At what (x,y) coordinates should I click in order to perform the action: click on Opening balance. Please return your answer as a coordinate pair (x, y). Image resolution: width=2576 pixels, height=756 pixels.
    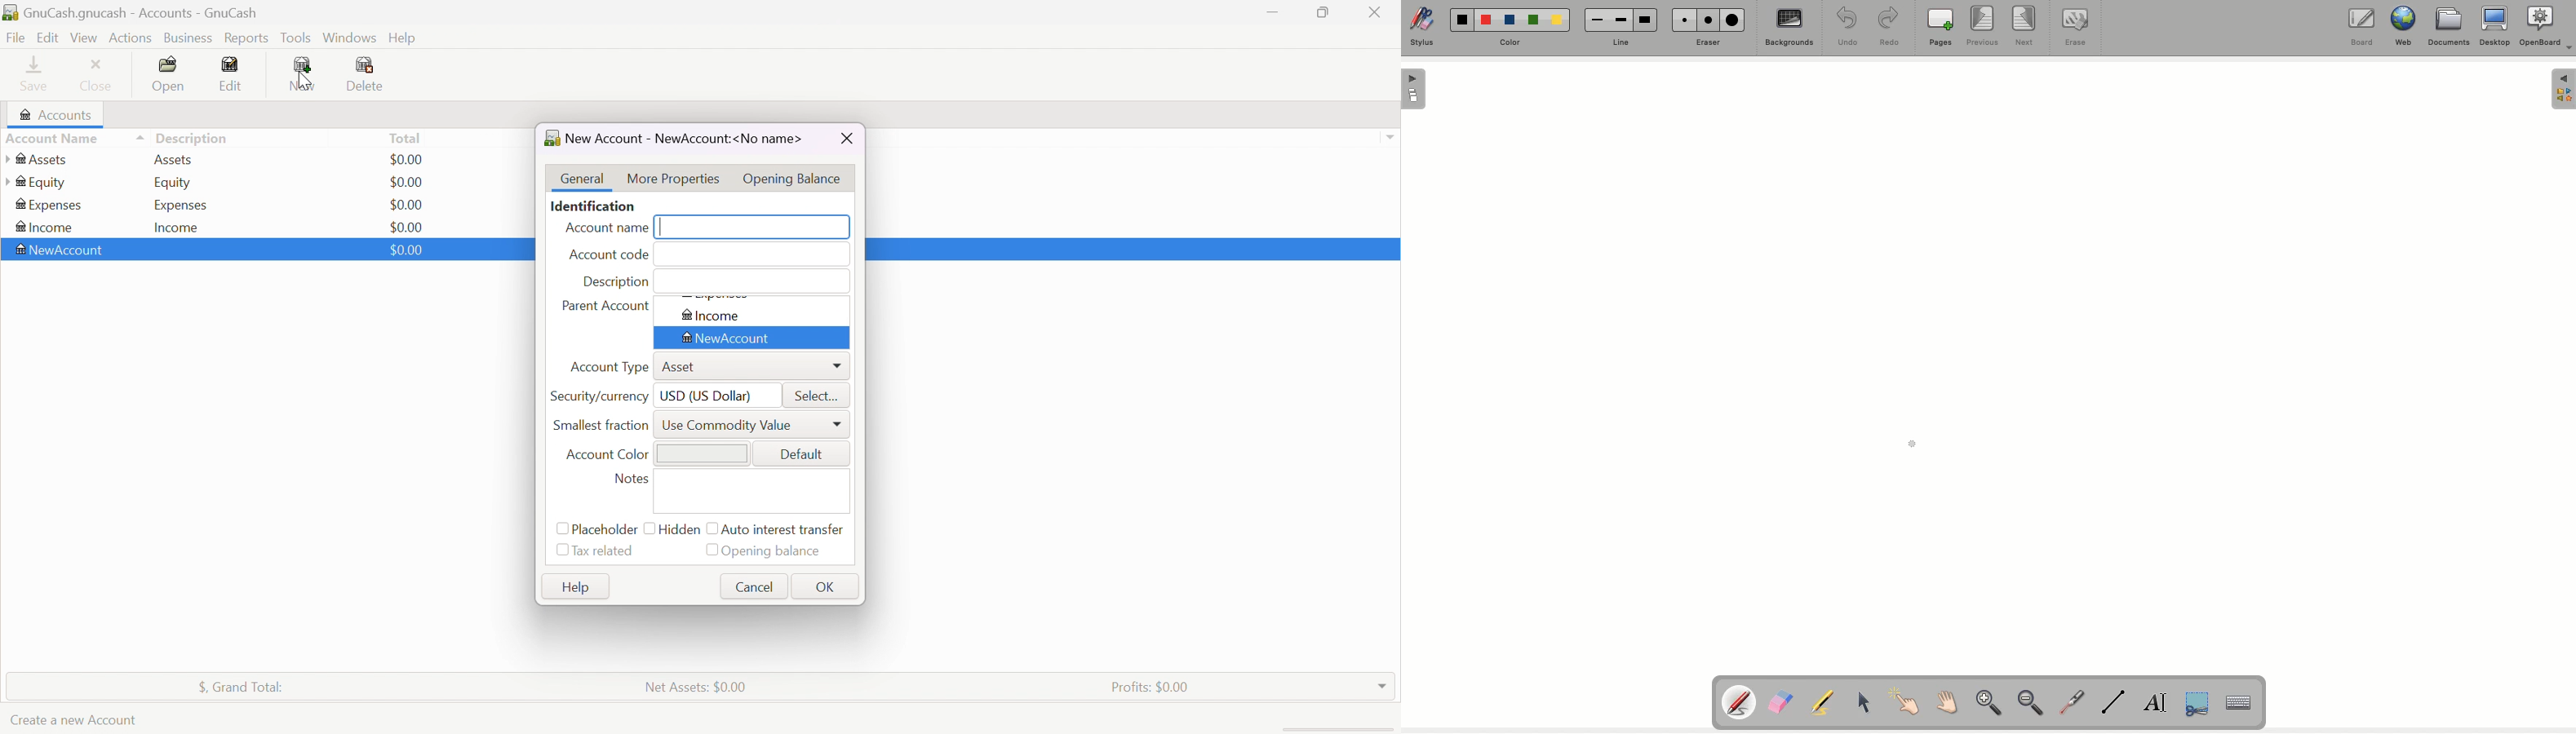
    Looking at the image, I should click on (776, 552).